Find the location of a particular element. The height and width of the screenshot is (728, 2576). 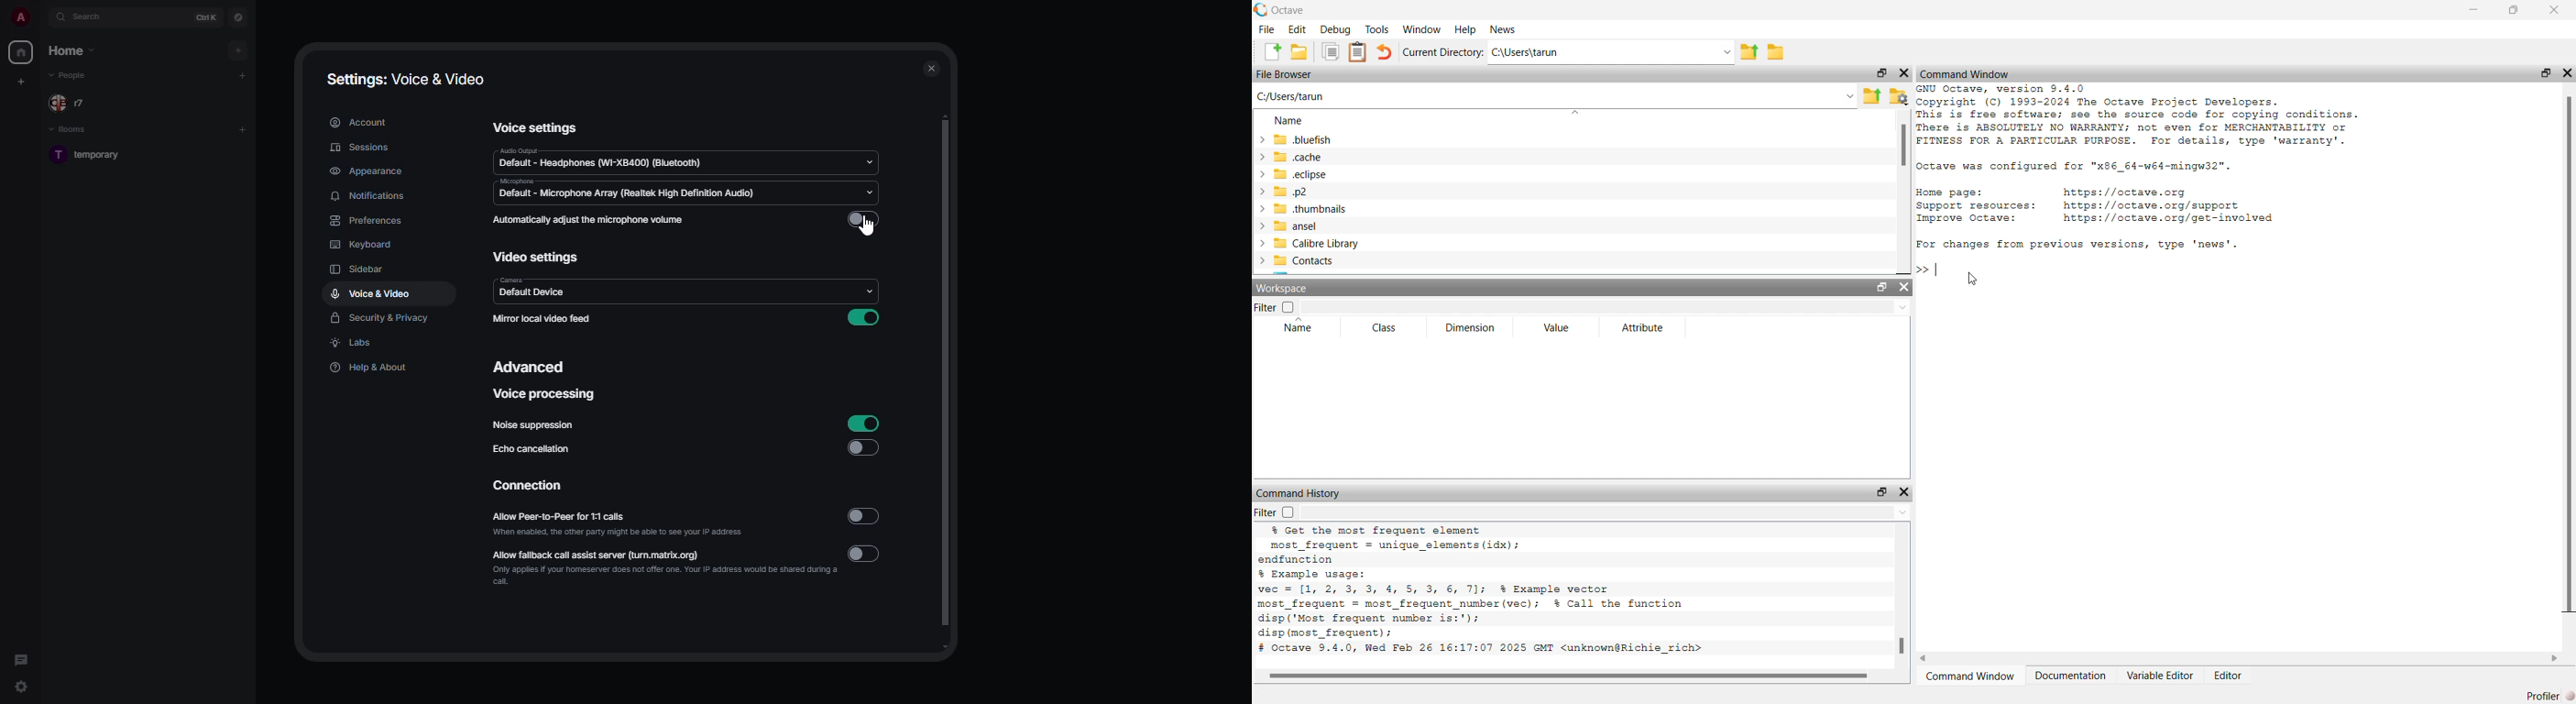

automatically adjust the microphone volume is located at coordinates (588, 220).